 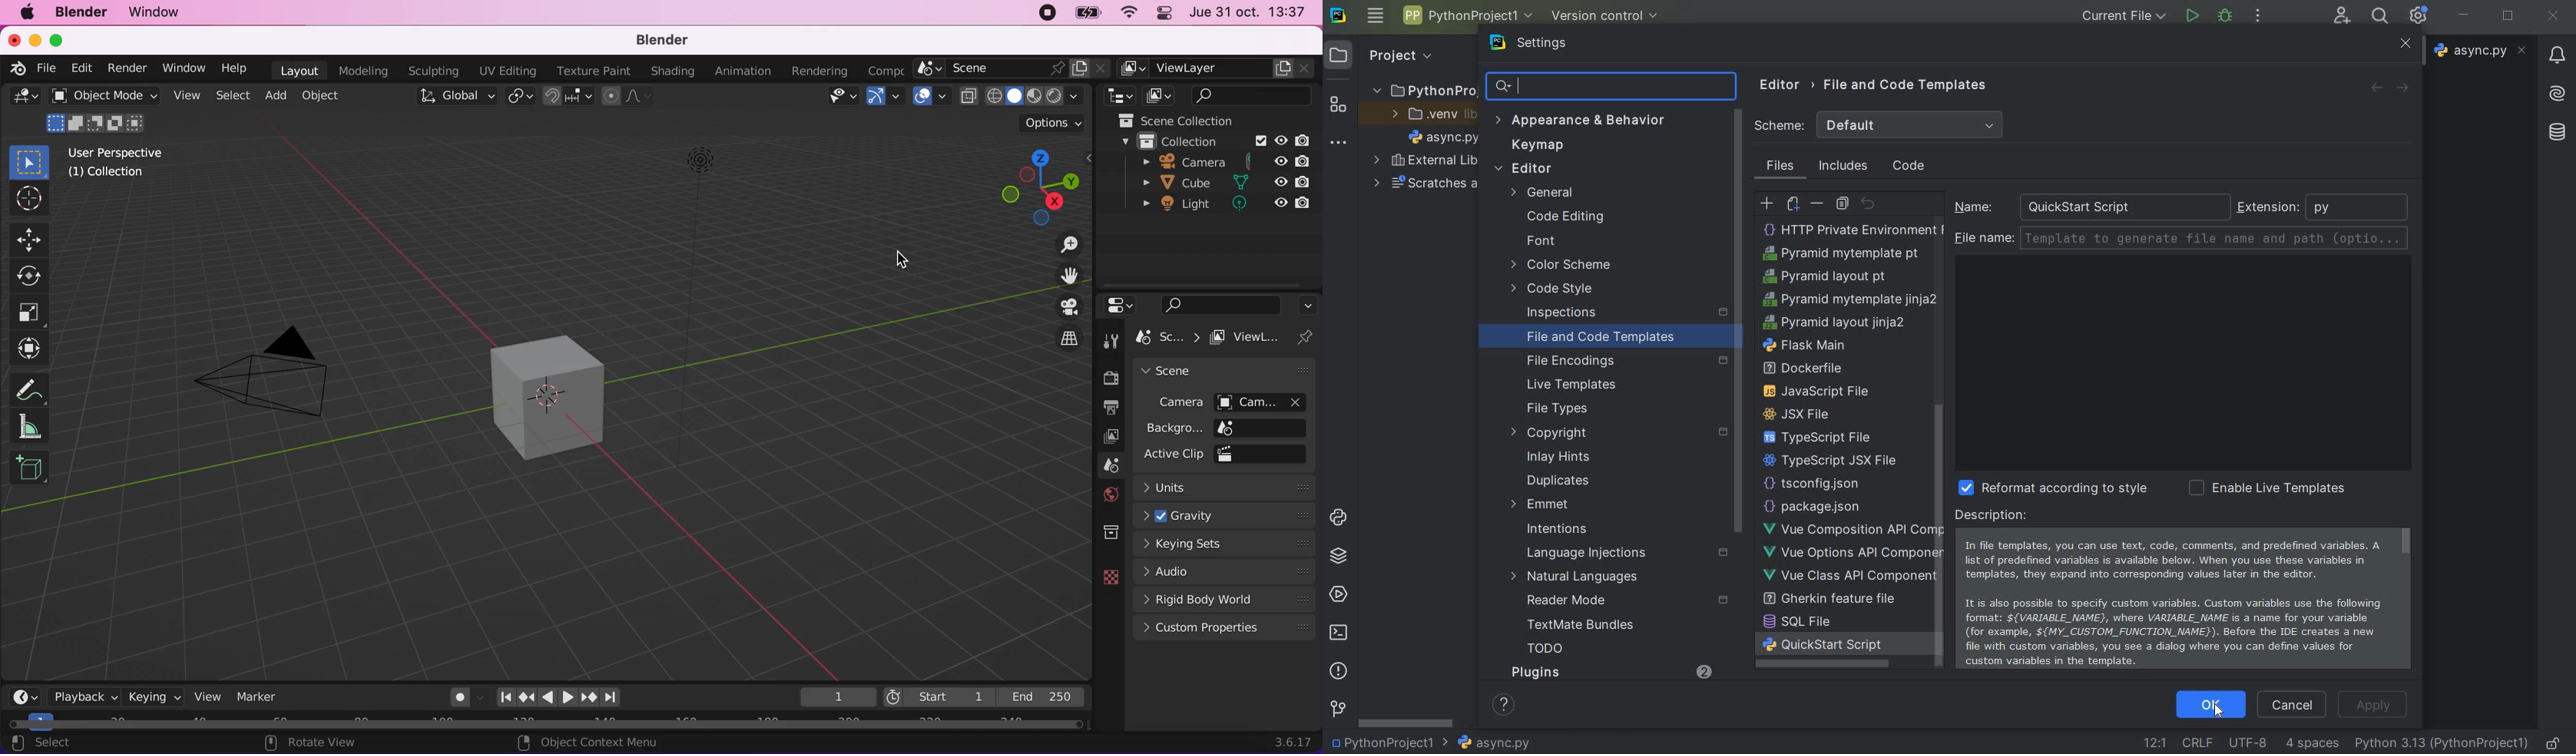 I want to click on view object types, so click(x=842, y=99).